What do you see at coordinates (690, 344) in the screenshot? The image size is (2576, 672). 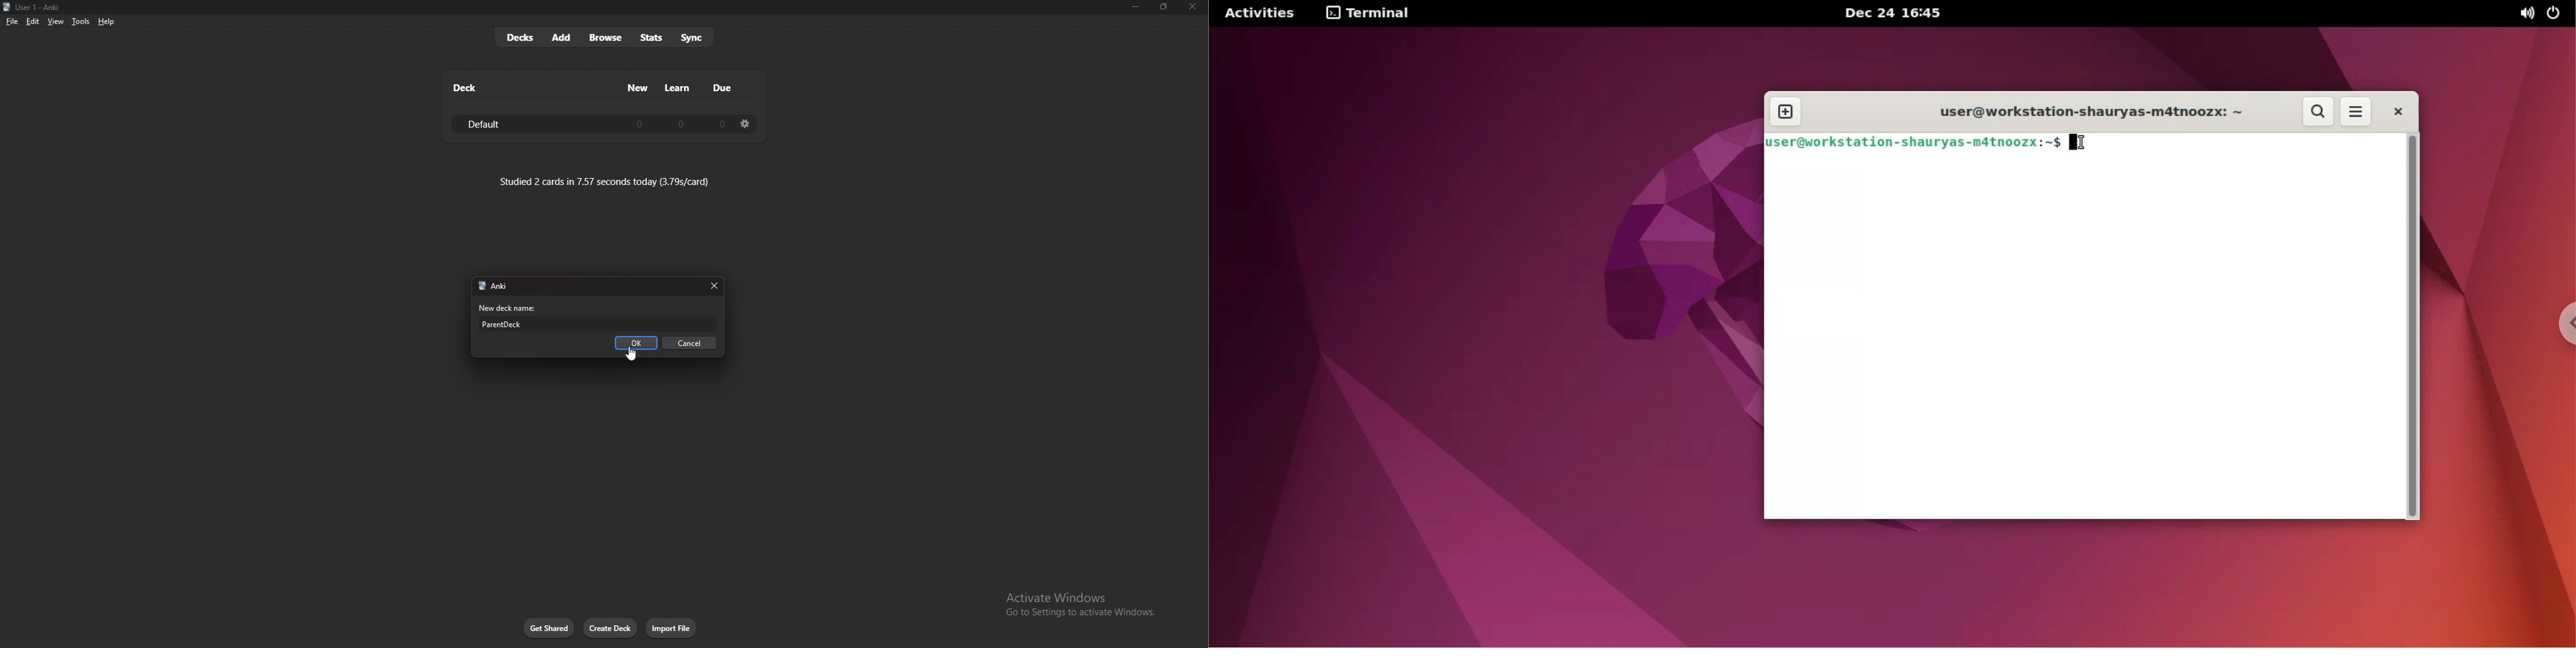 I see `cancel` at bounding box center [690, 344].